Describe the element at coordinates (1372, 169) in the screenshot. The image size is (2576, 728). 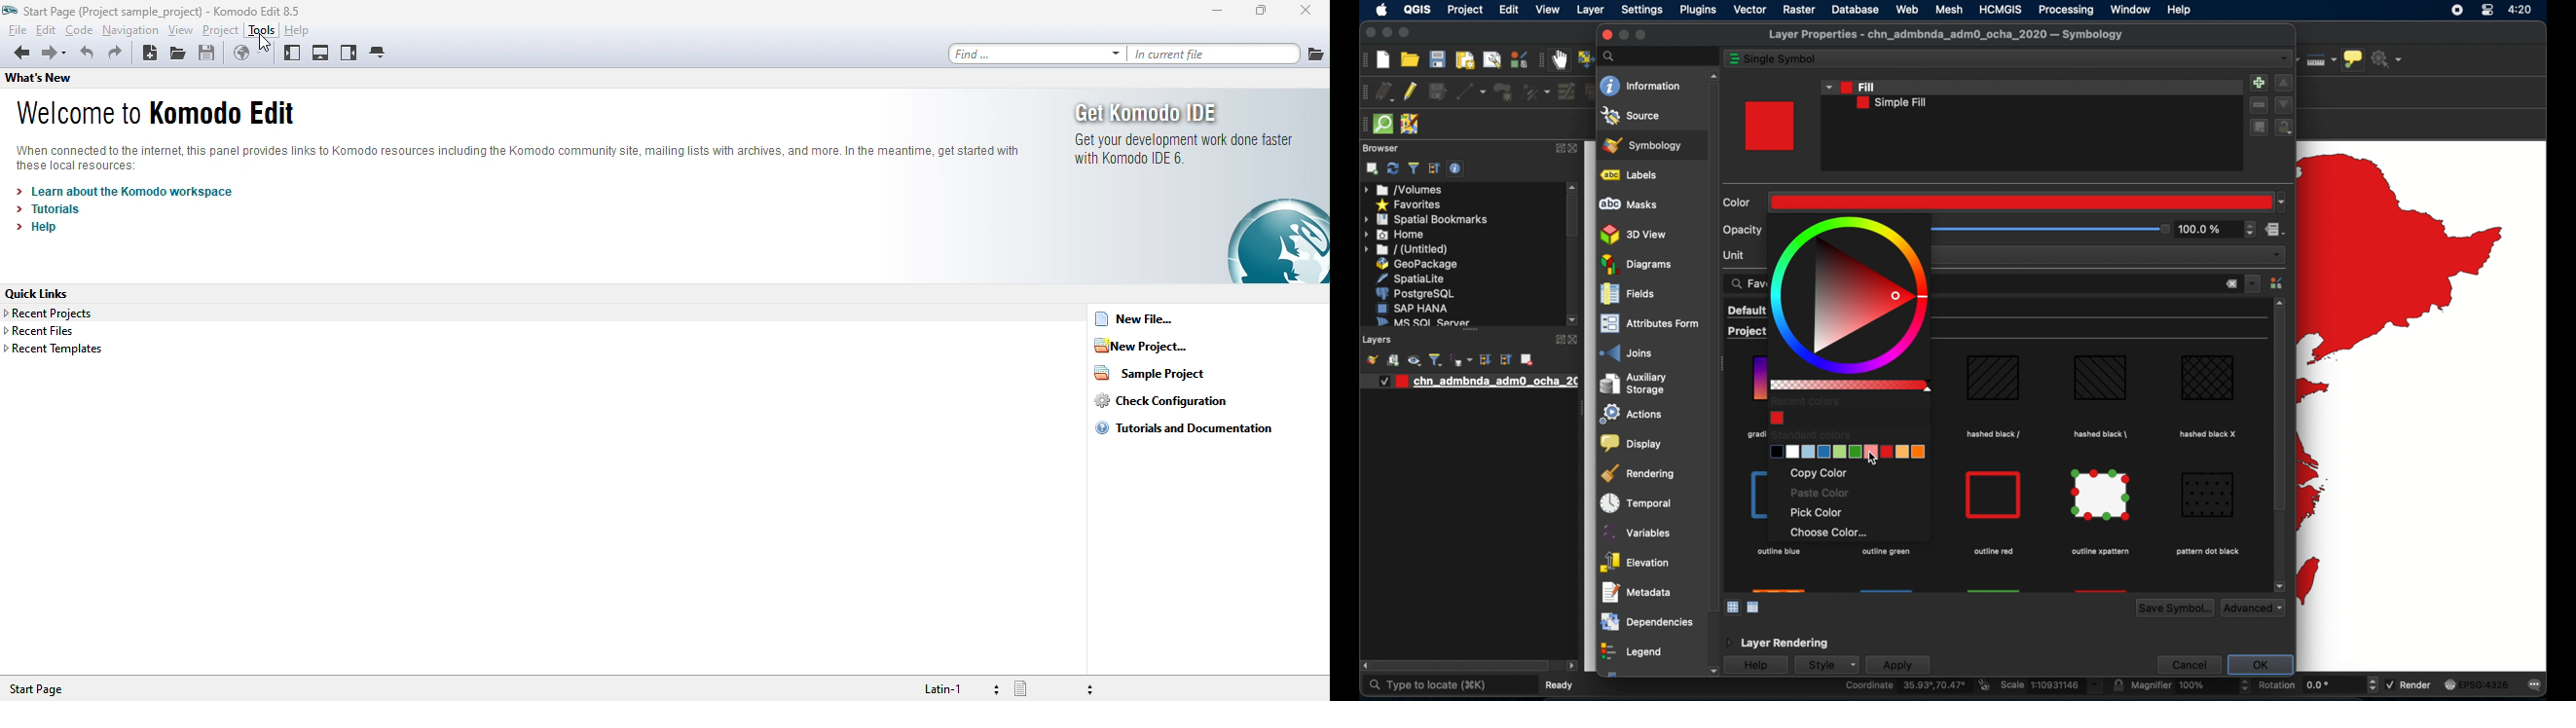
I see `add selected layers` at that location.